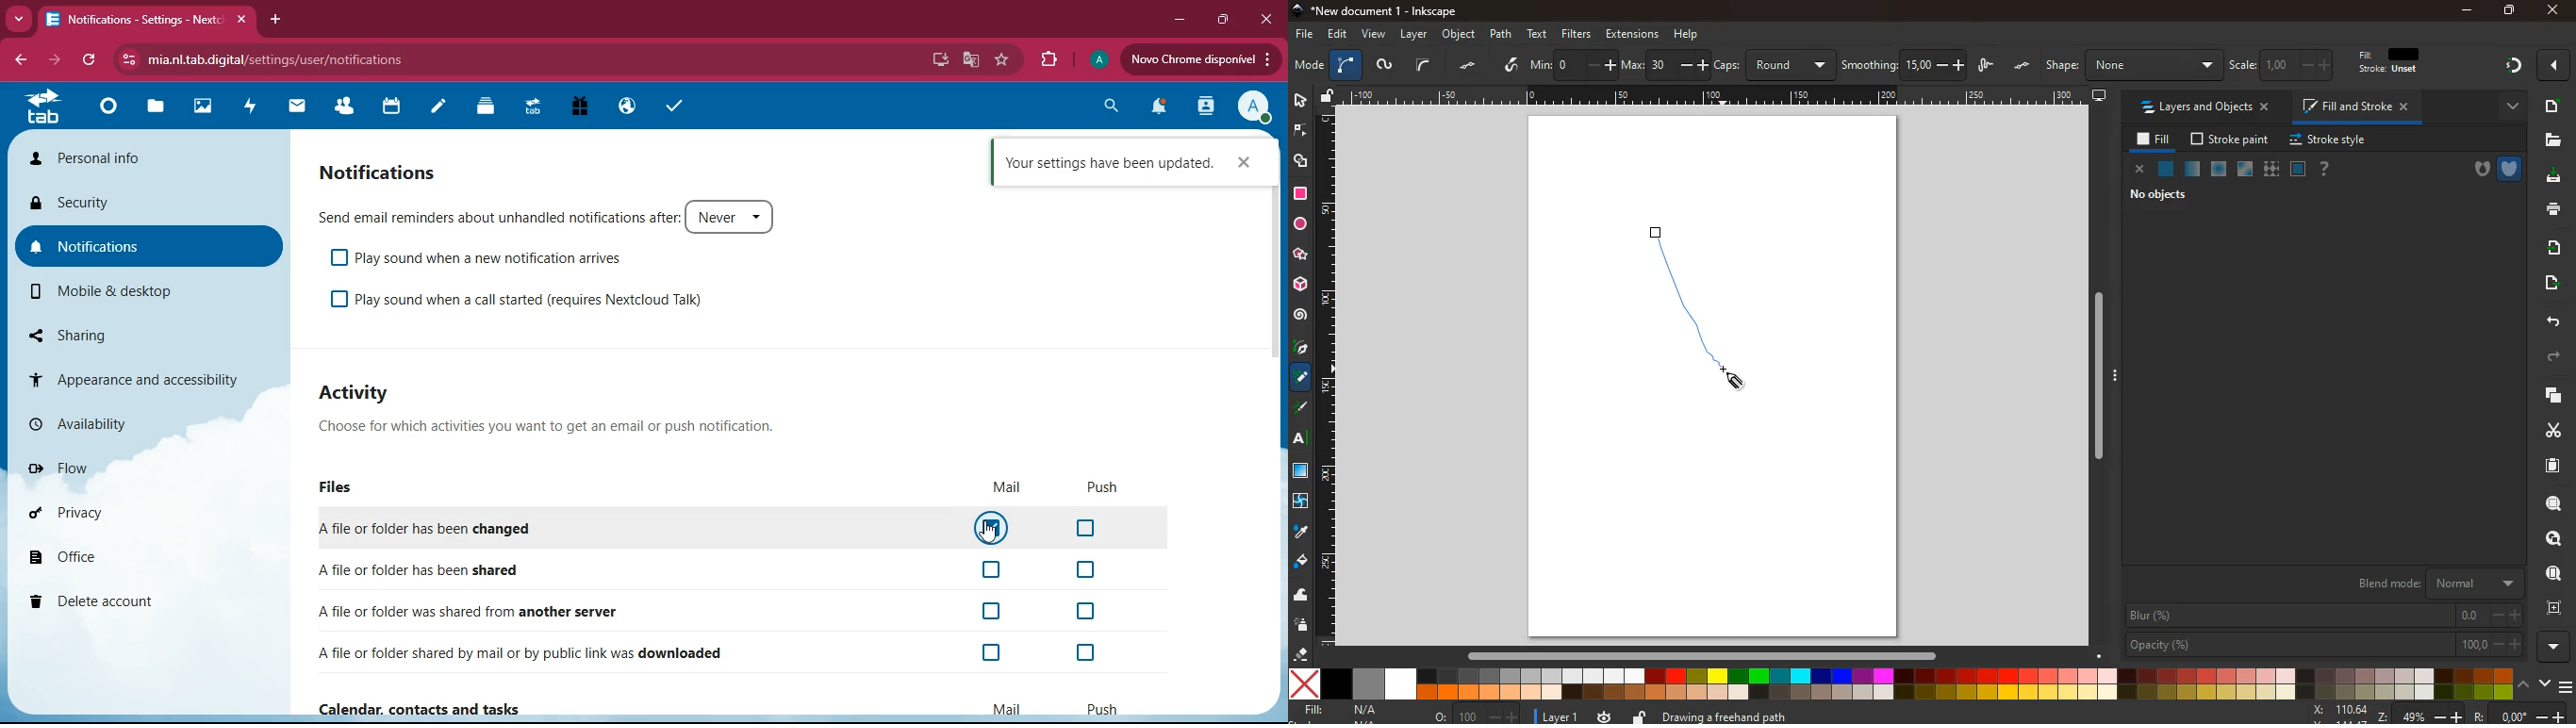 This screenshot has width=2576, height=728. What do you see at coordinates (112, 513) in the screenshot?
I see `privacy` at bounding box center [112, 513].